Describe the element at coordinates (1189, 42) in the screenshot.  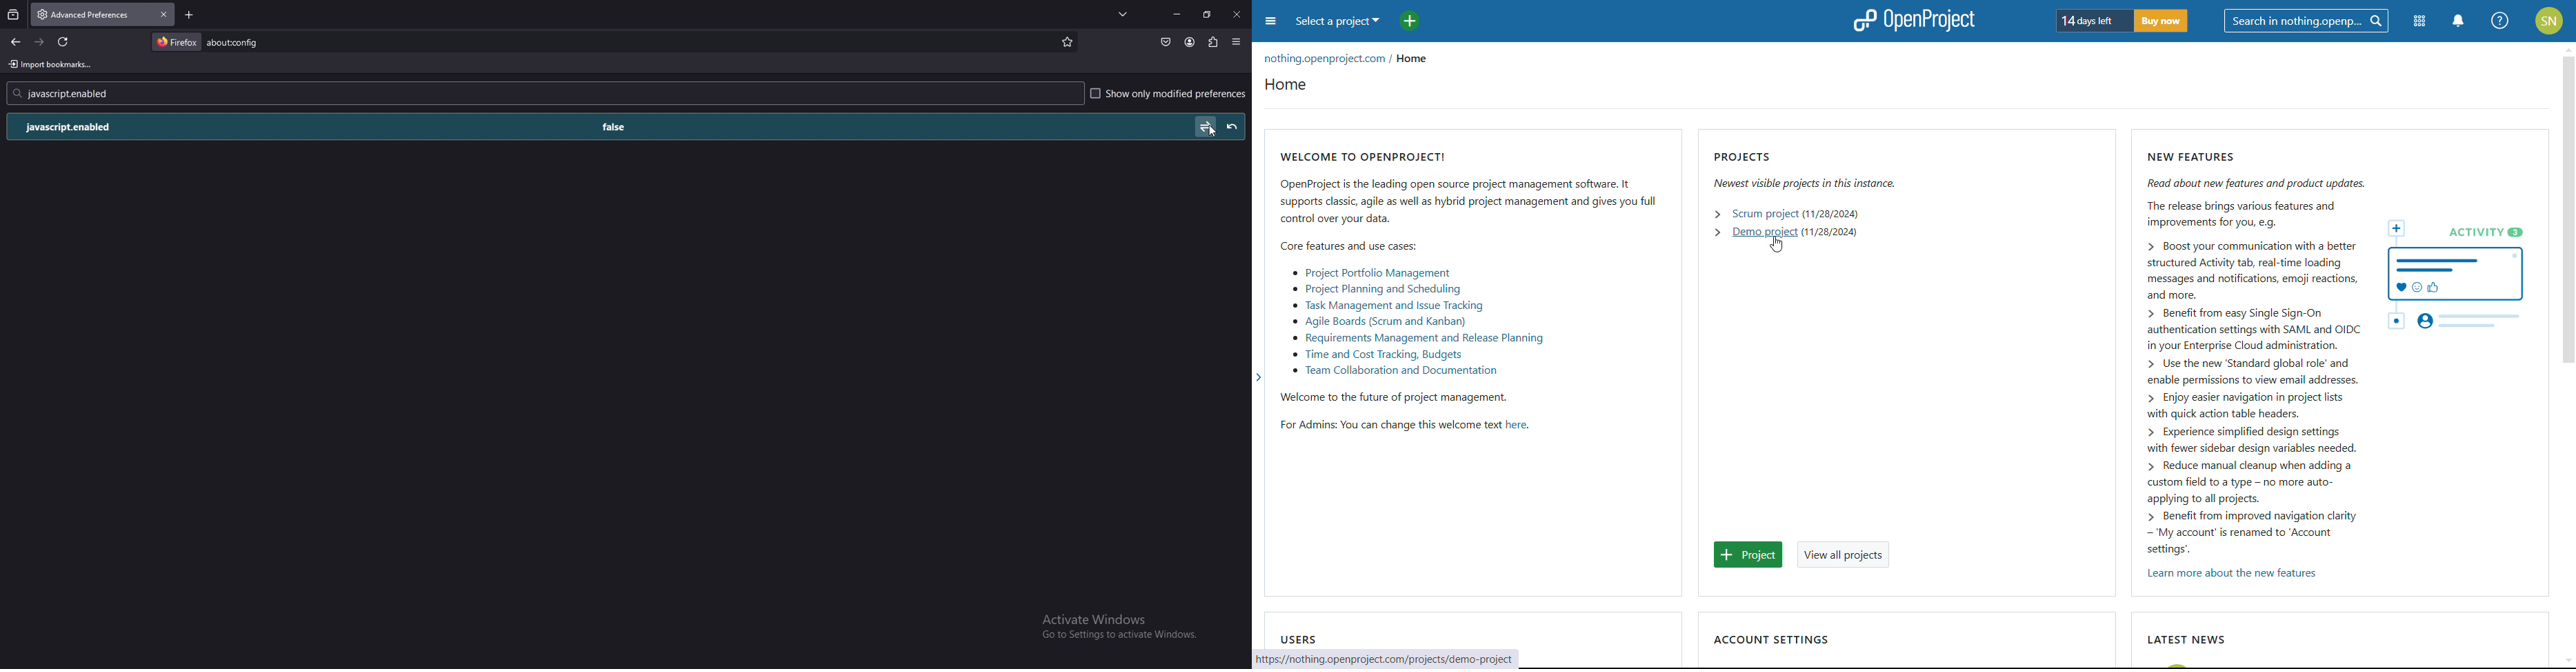
I see `profile` at that location.